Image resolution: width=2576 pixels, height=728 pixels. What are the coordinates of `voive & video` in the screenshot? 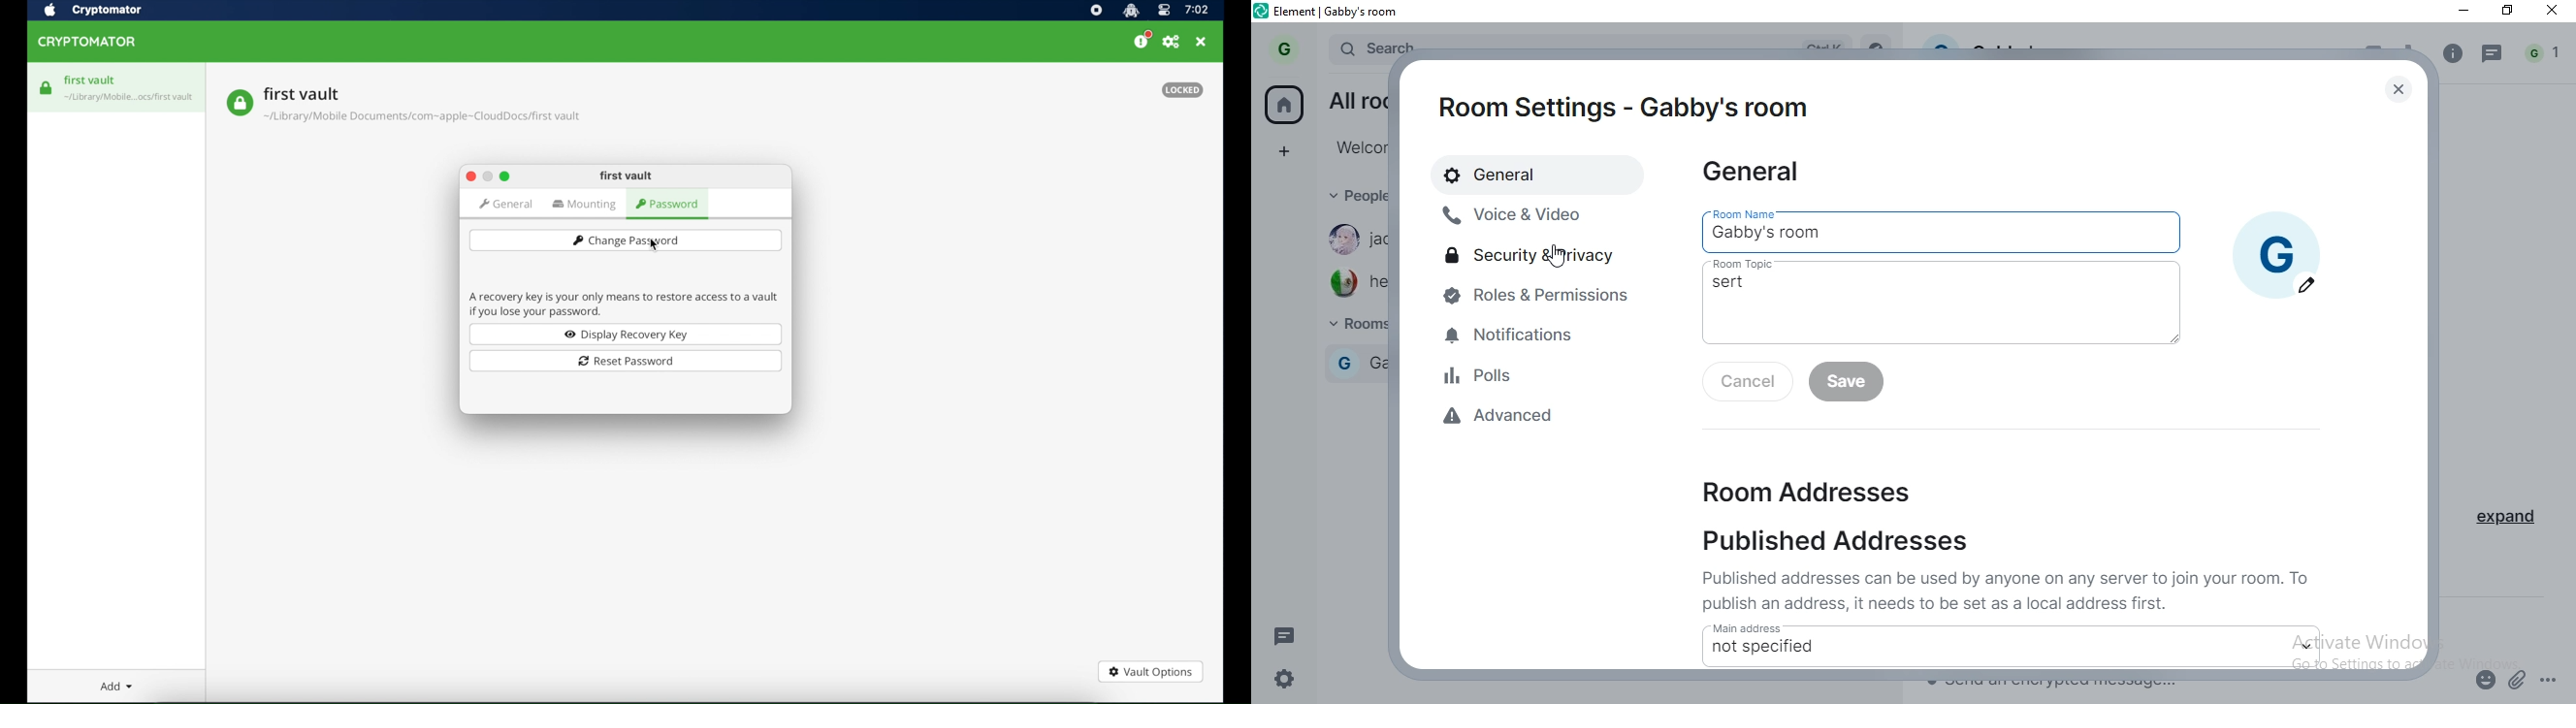 It's located at (1547, 217).